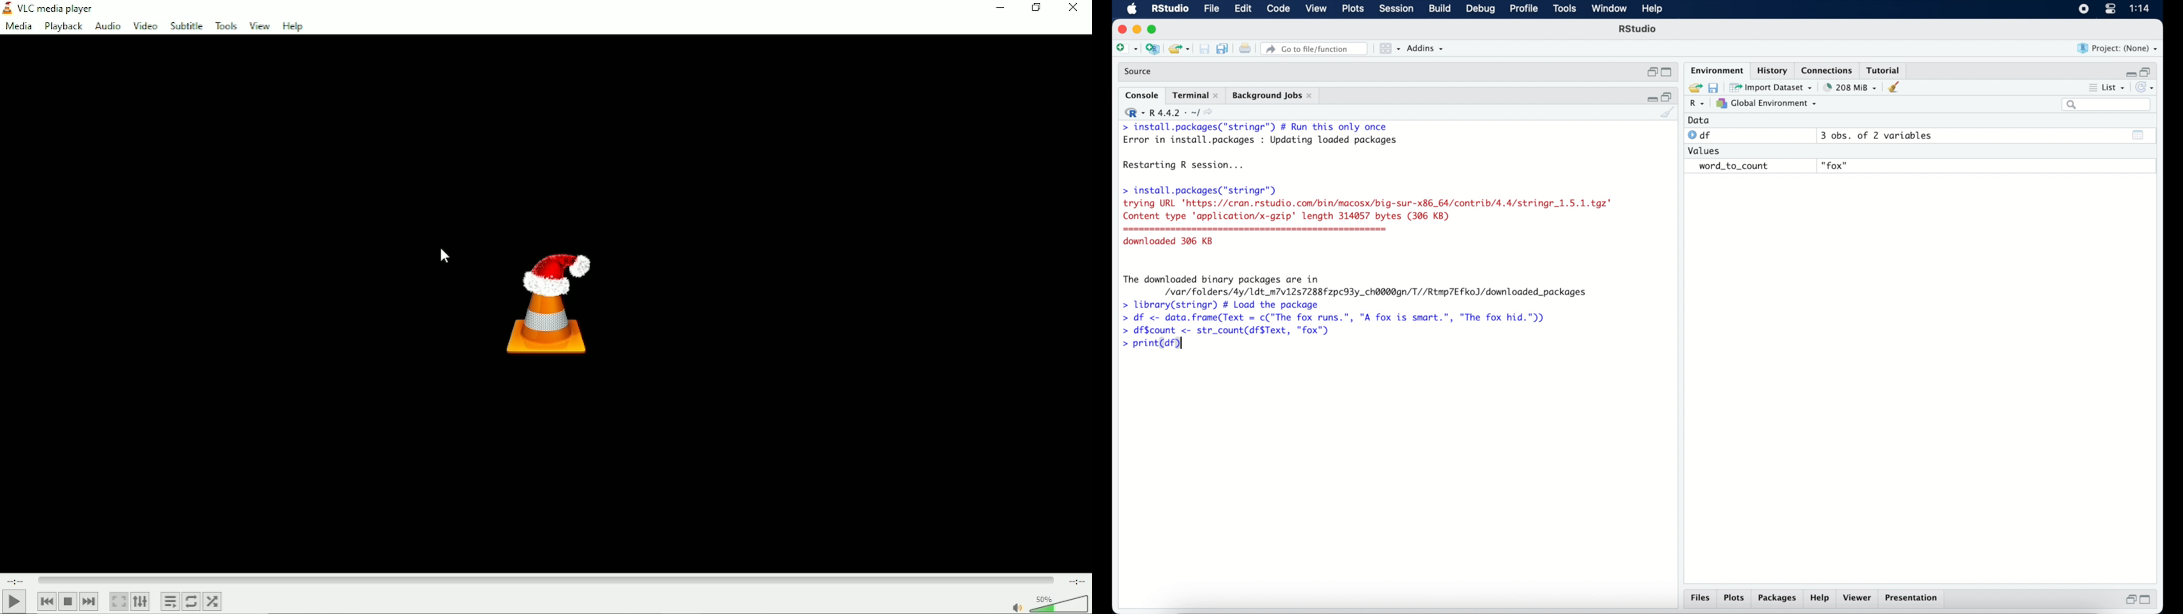 The width and height of the screenshot is (2184, 616). What do you see at coordinates (555, 307) in the screenshot?
I see `Logo` at bounding box center [555, 307].